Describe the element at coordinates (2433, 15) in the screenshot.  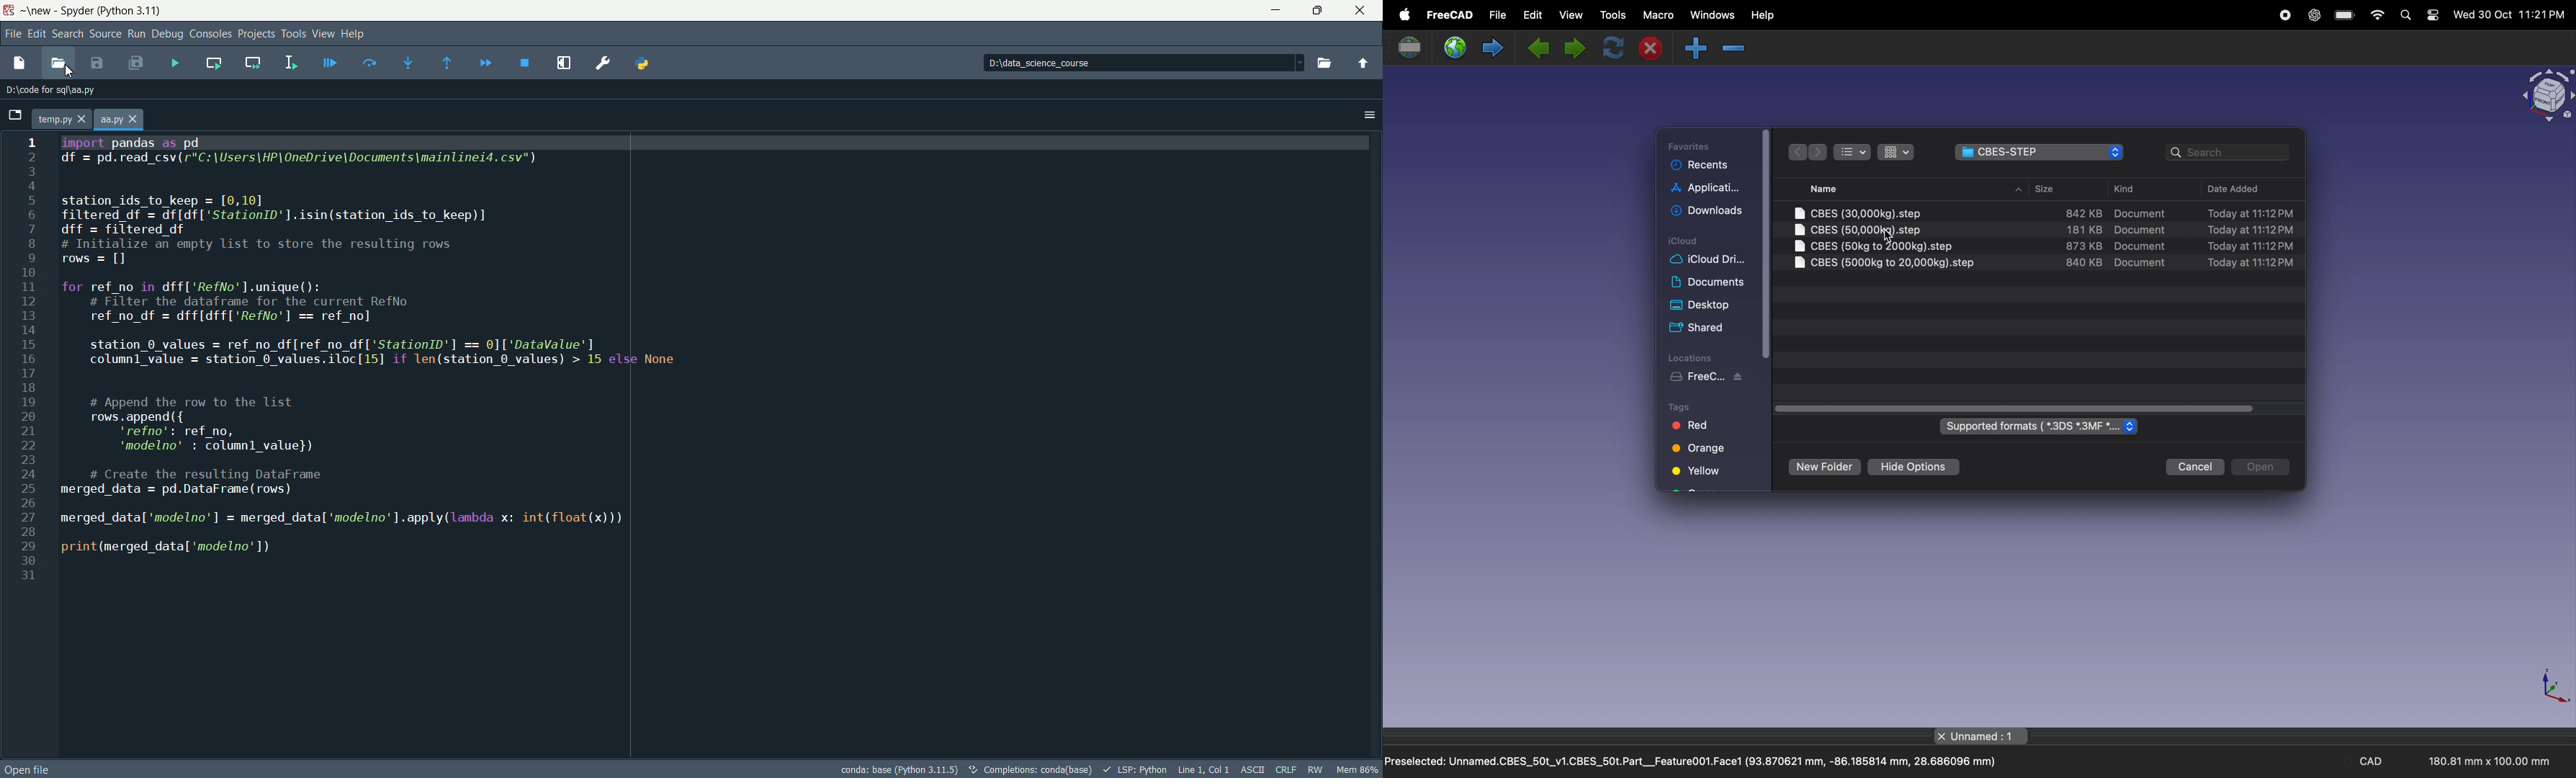
I see `settings` at that location.